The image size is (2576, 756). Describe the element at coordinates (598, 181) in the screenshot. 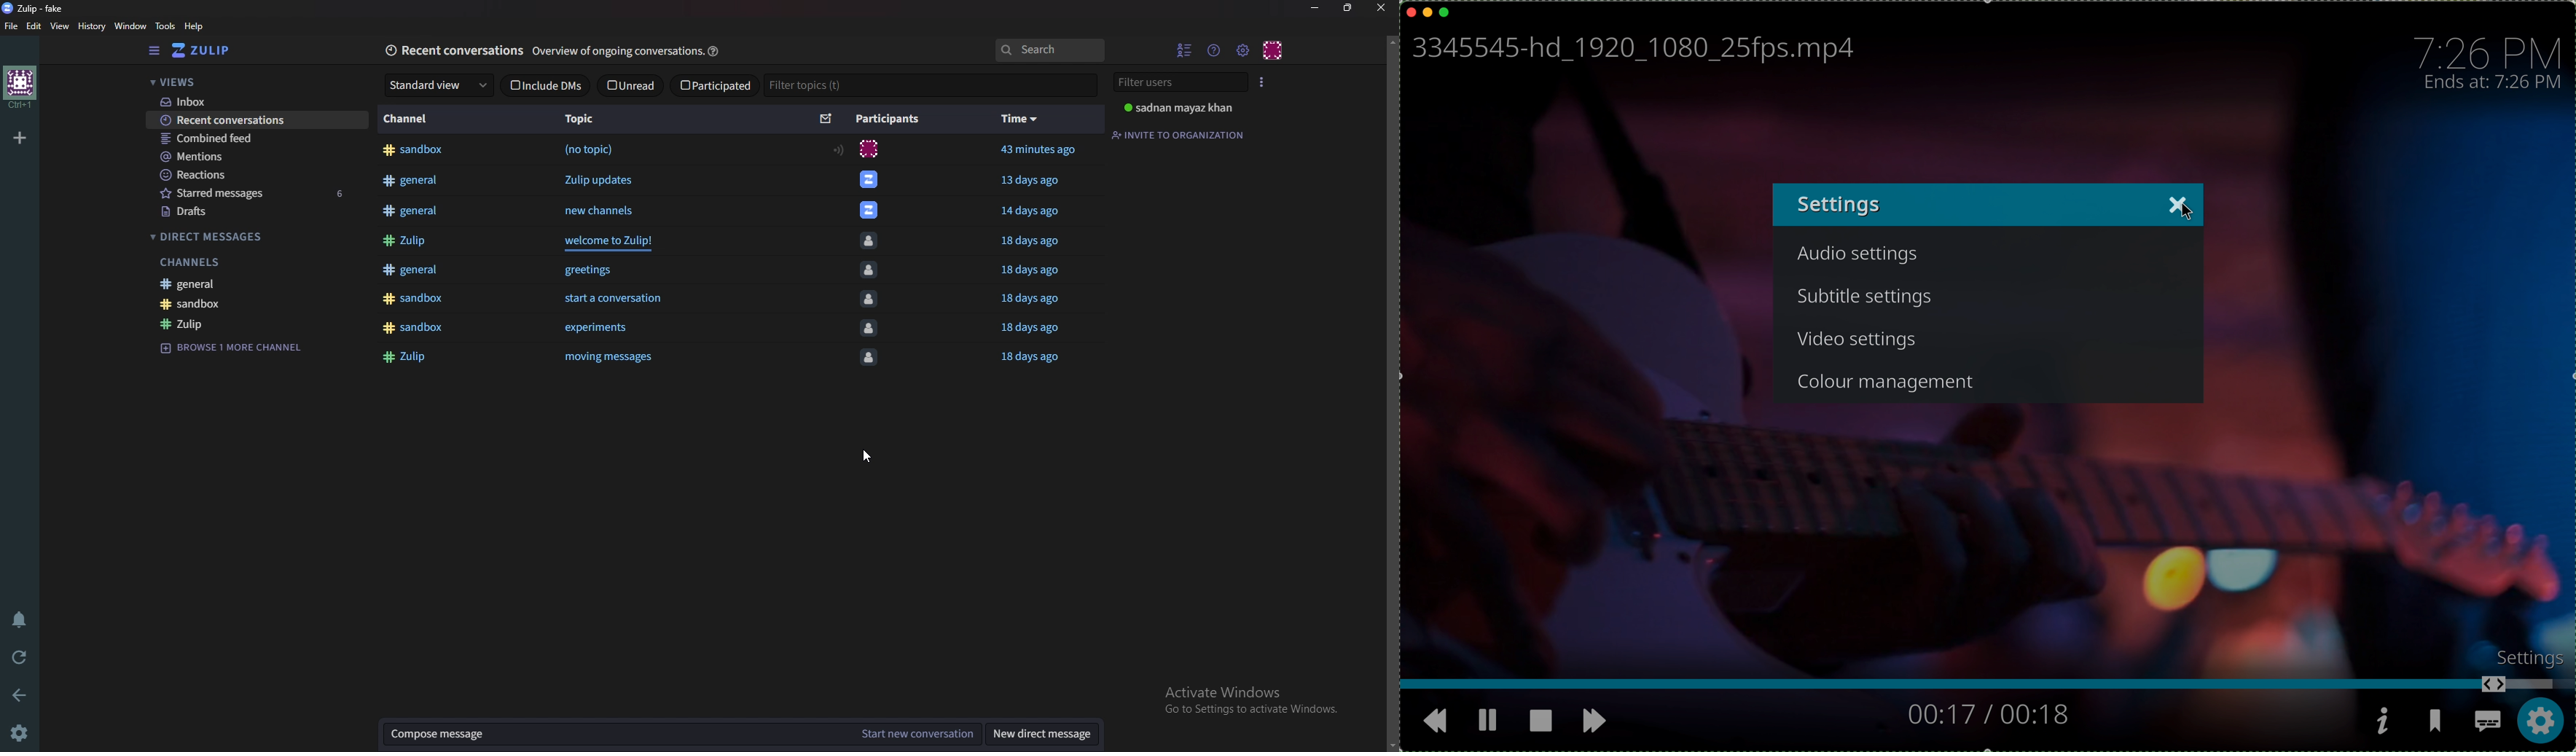

I see `Zulip updates` at that location.